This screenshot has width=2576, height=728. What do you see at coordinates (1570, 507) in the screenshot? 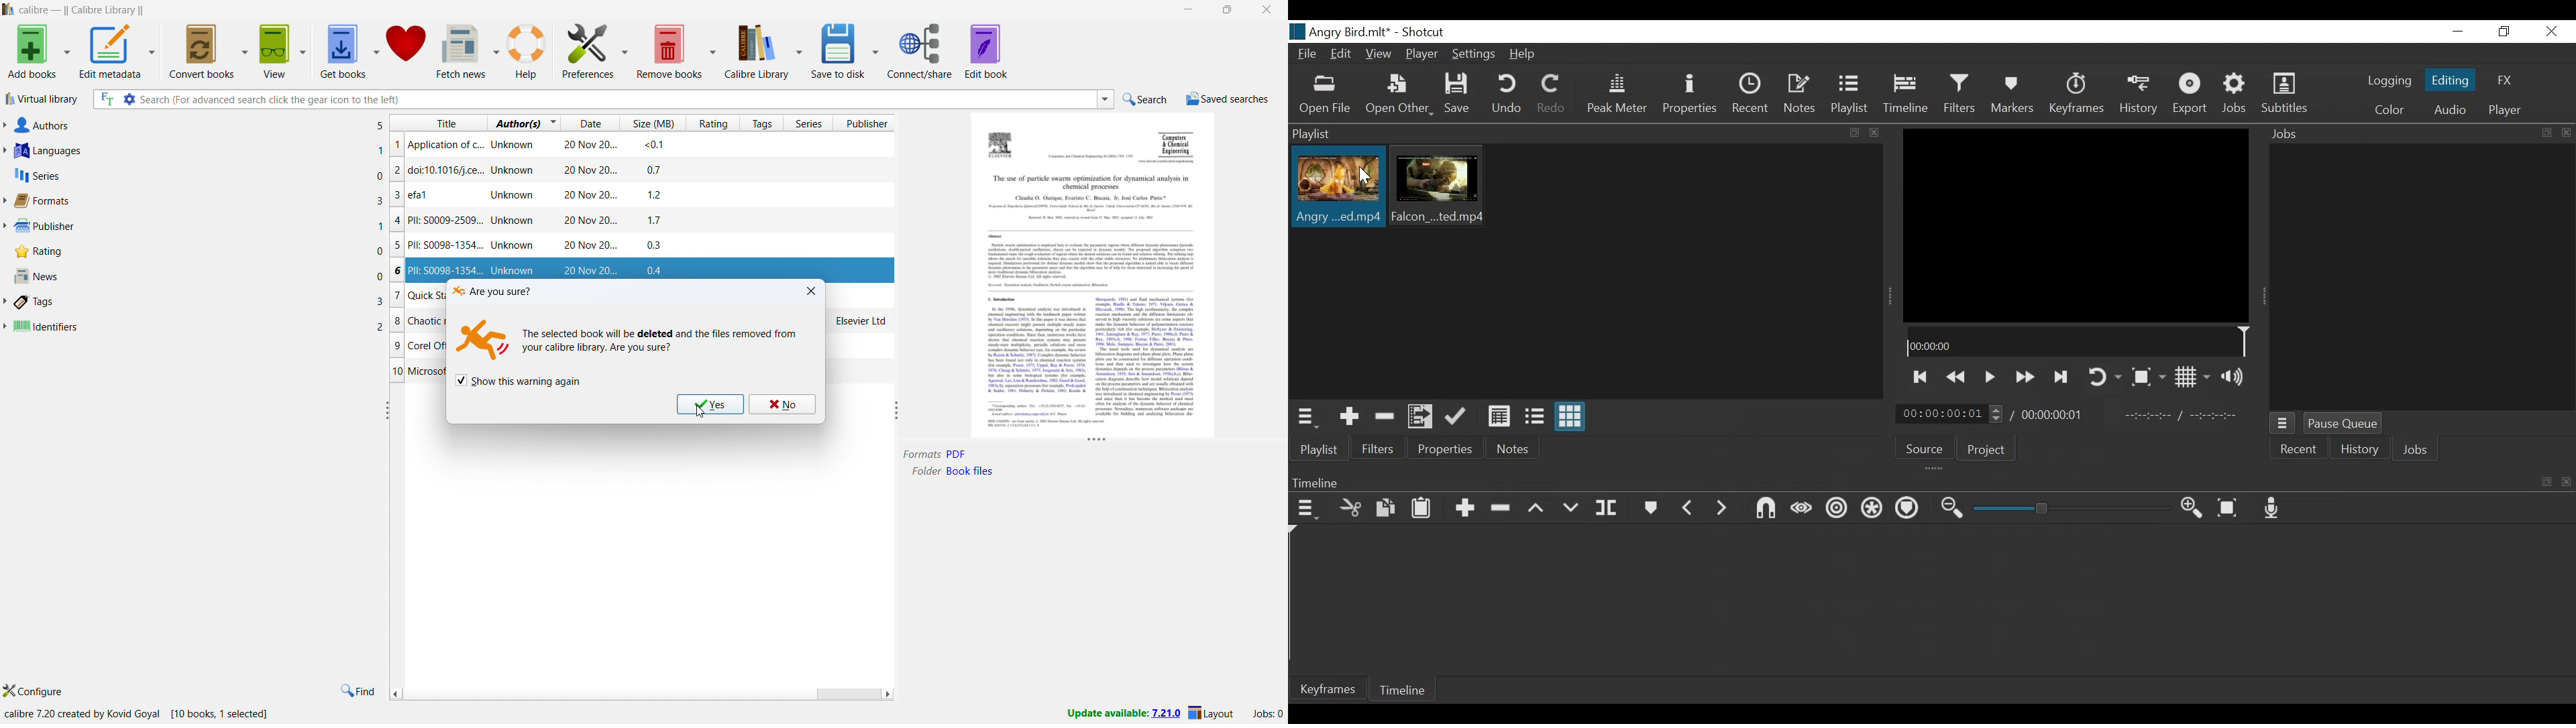
I see `Overwrite` at bounding box center [1570, 507].